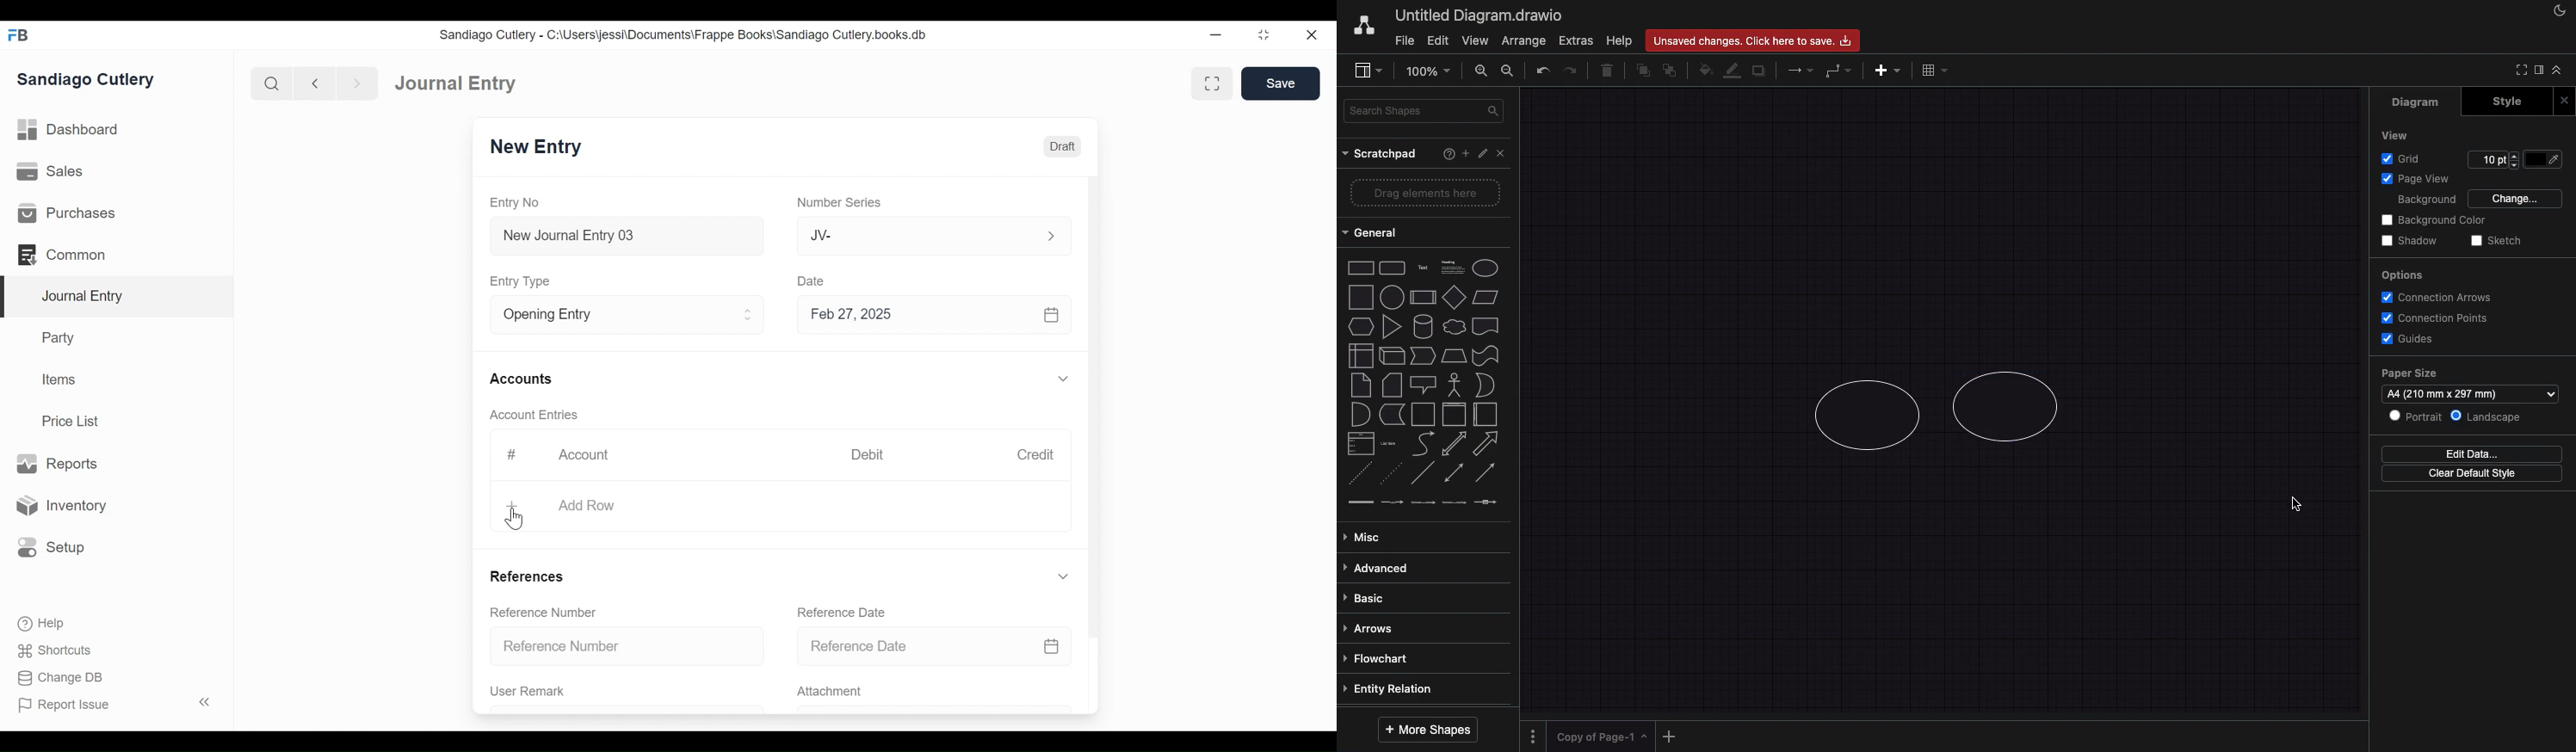  I want to click on step, so click(1423, 355).